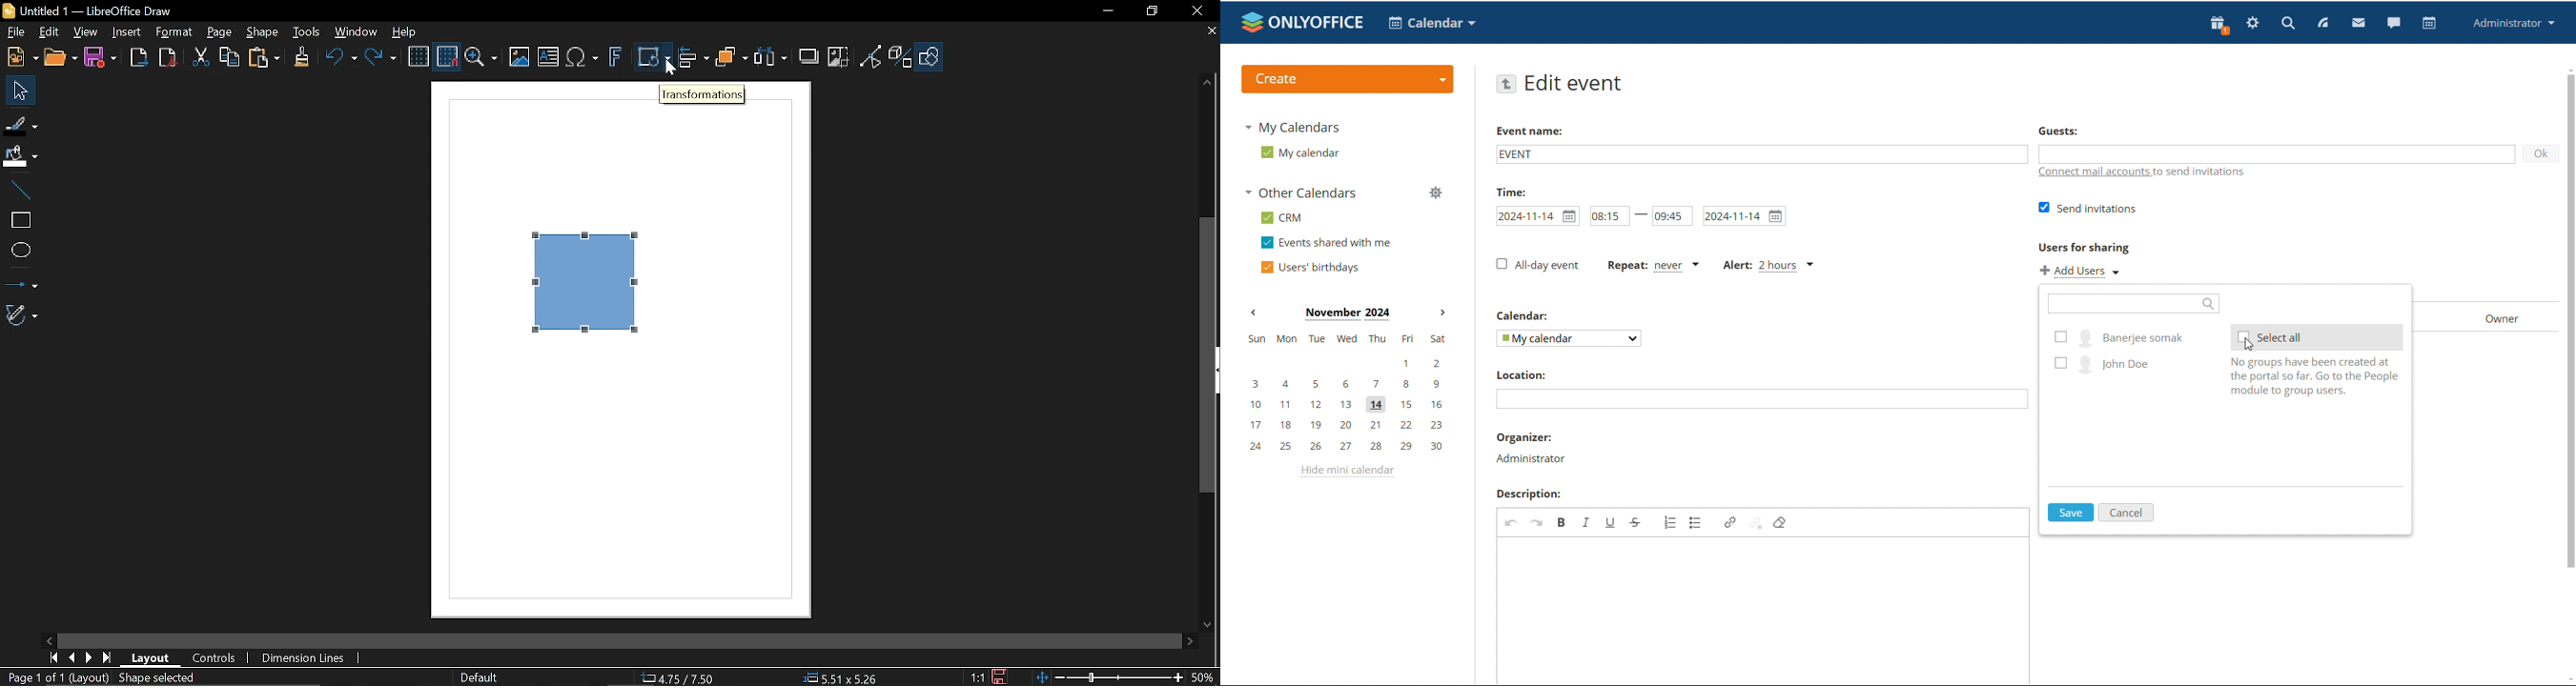 The width and height of the screenshot is (2576, 700). What do you see at coordinates (14, 33) in the screenshot?
I see `File` at bounding box center [14, 33].